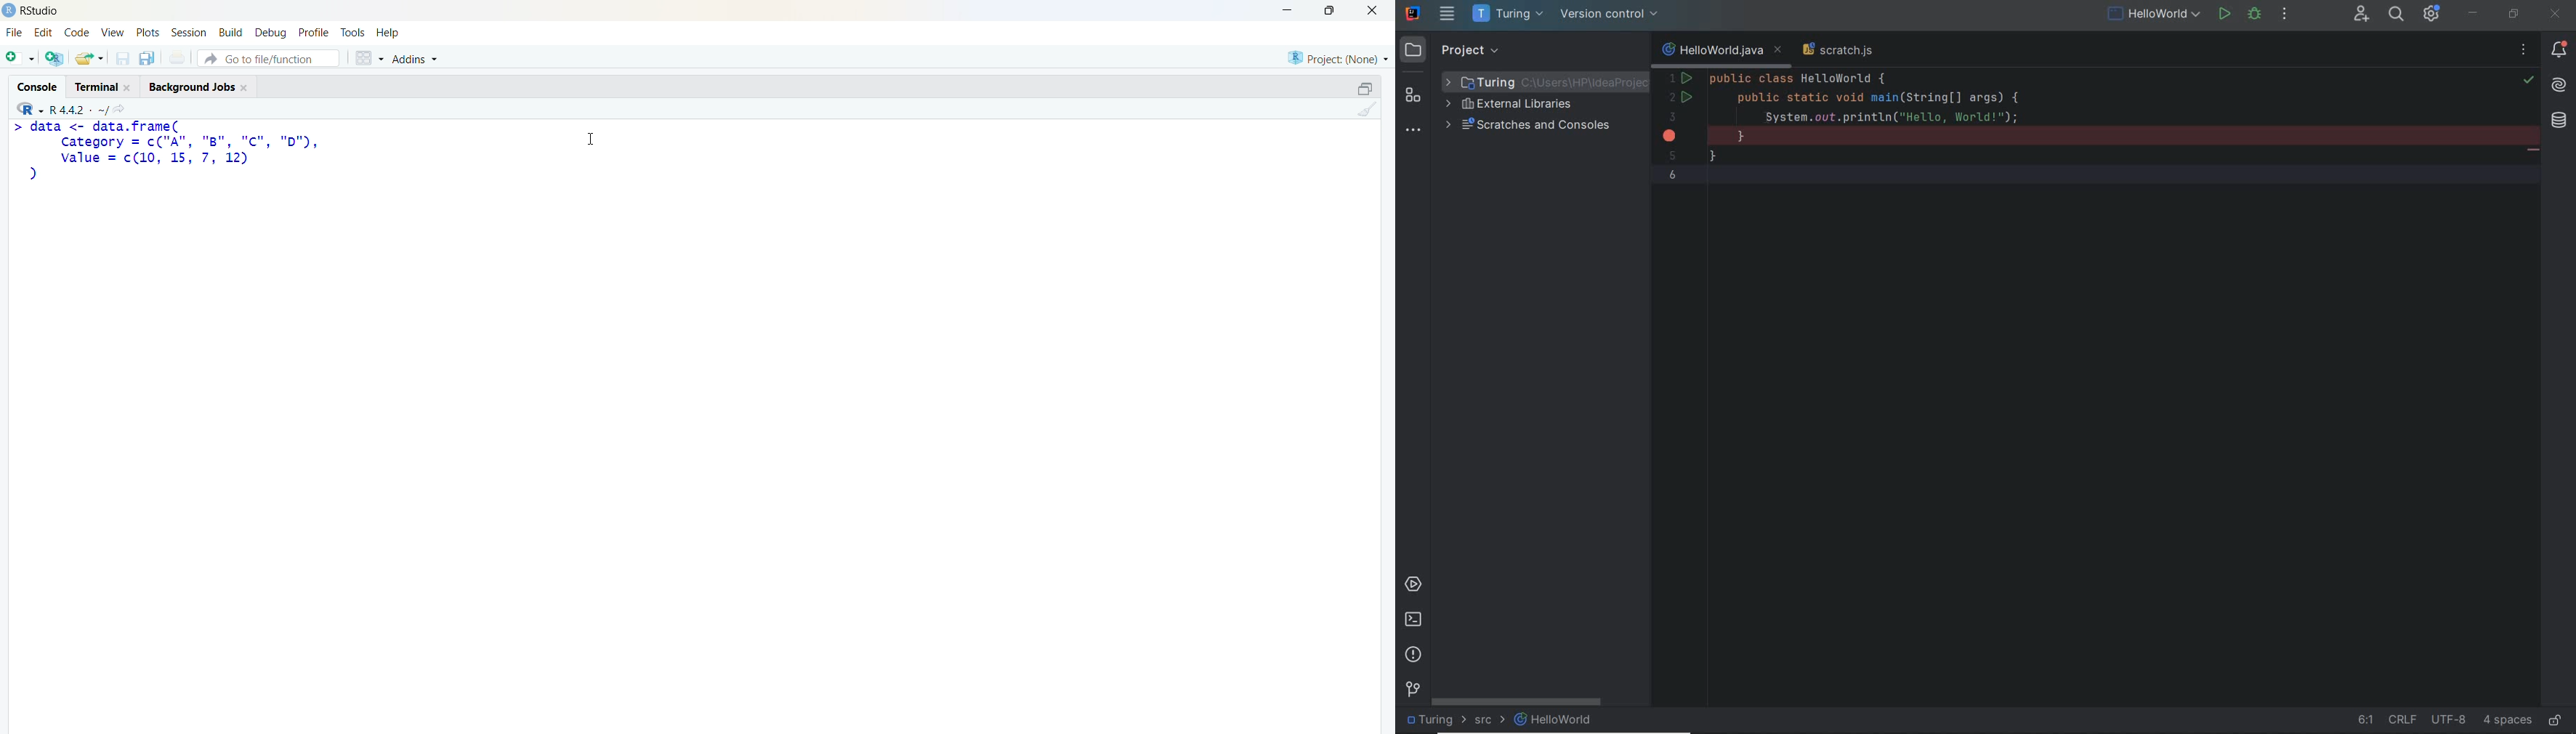 The height and width of the screenshot is (756, 2576). What do you see at coordinates (1365, 109) in the screenshot?
I see `clear console` at bounding box center [1365, 109].